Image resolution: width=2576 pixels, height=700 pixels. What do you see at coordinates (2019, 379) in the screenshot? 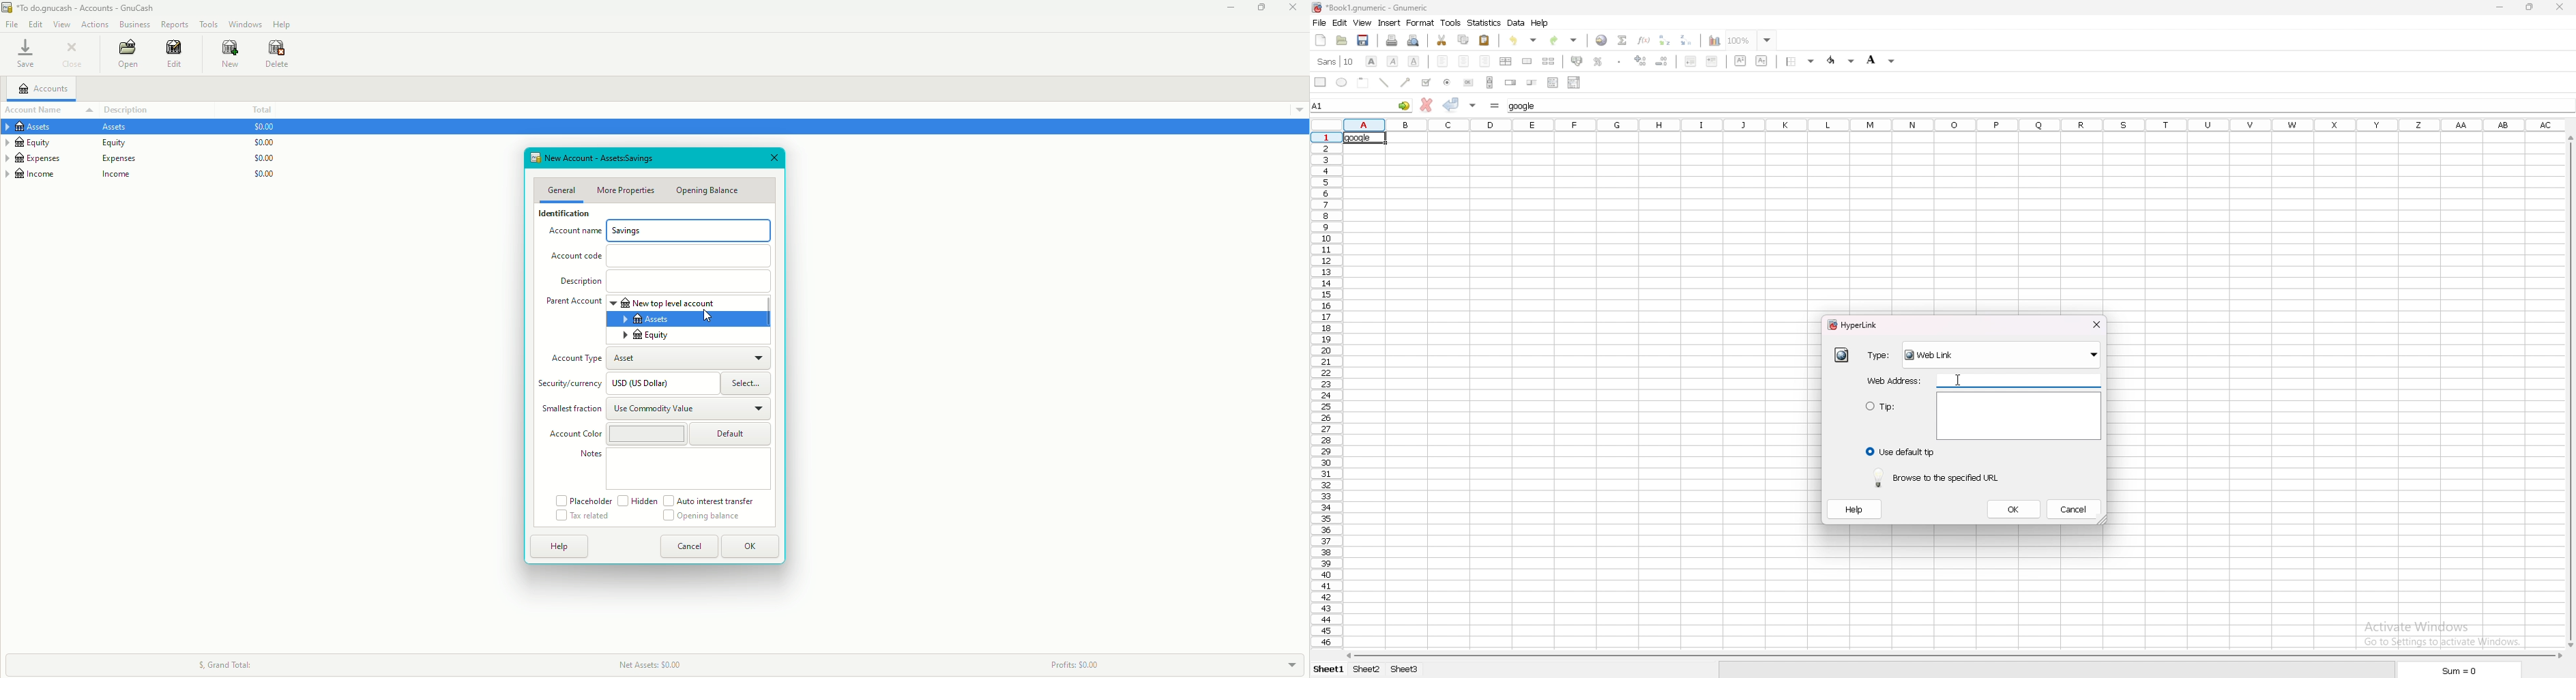
I see `web address input` at bounding box center [2019, 379].